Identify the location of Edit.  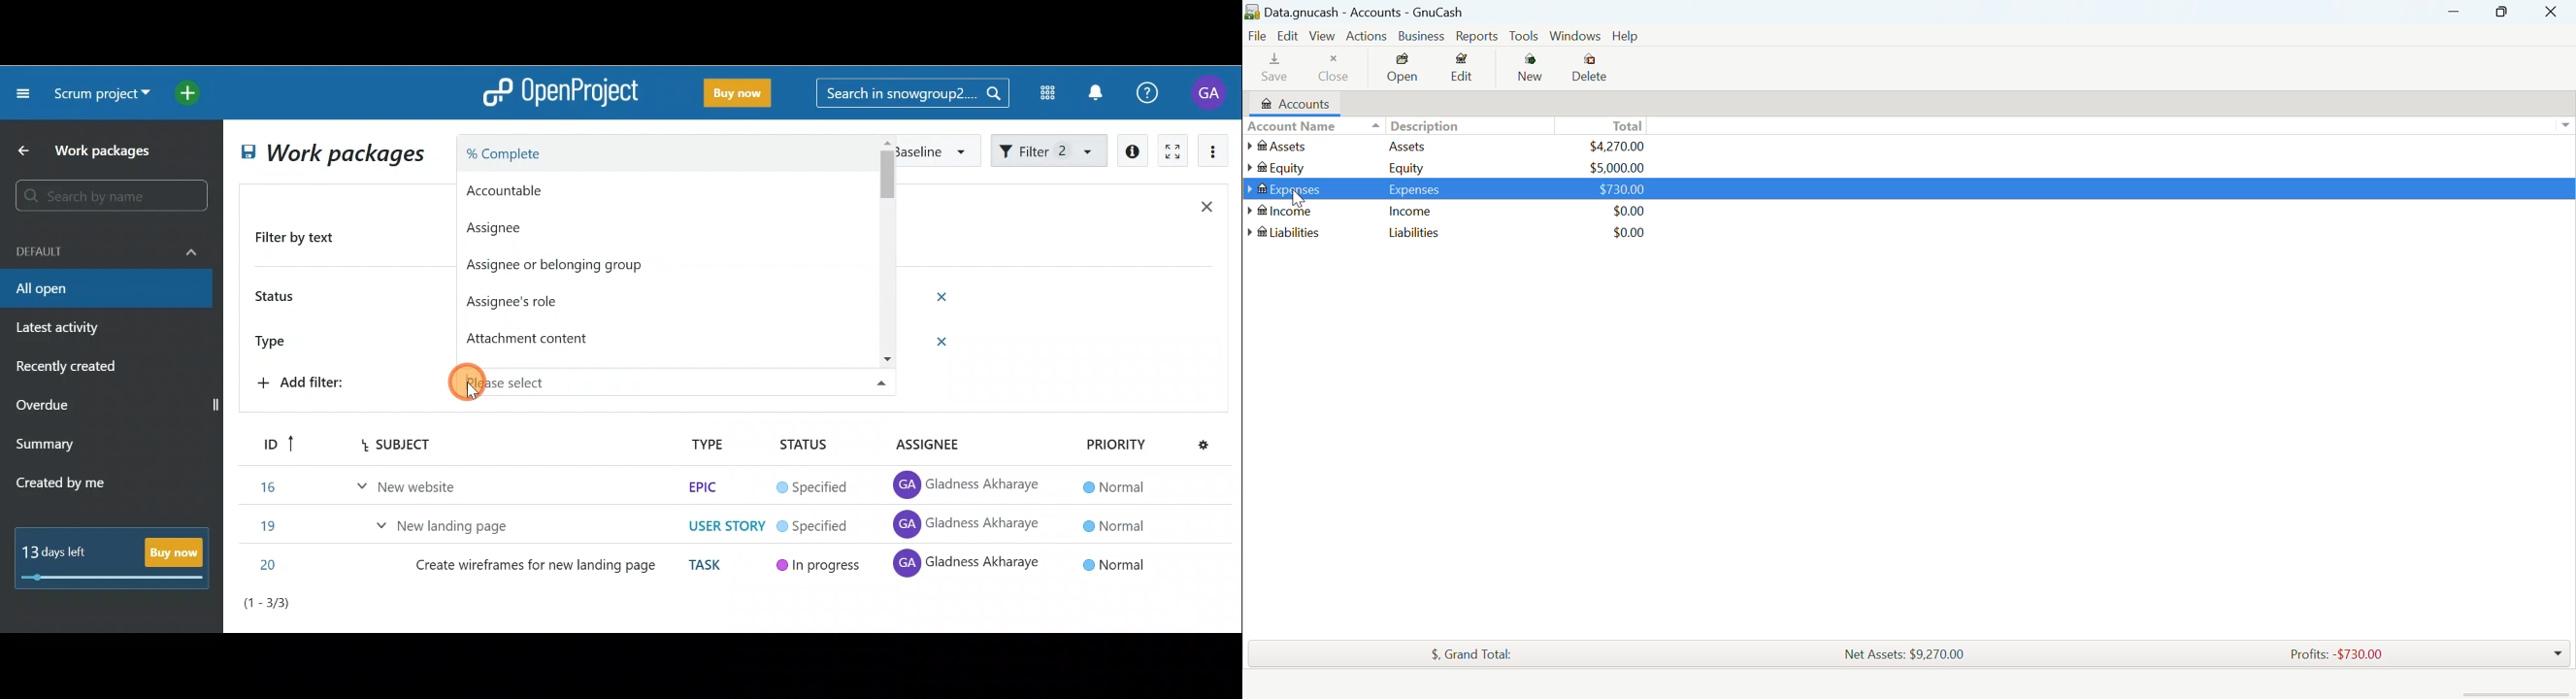
(1289, 35).